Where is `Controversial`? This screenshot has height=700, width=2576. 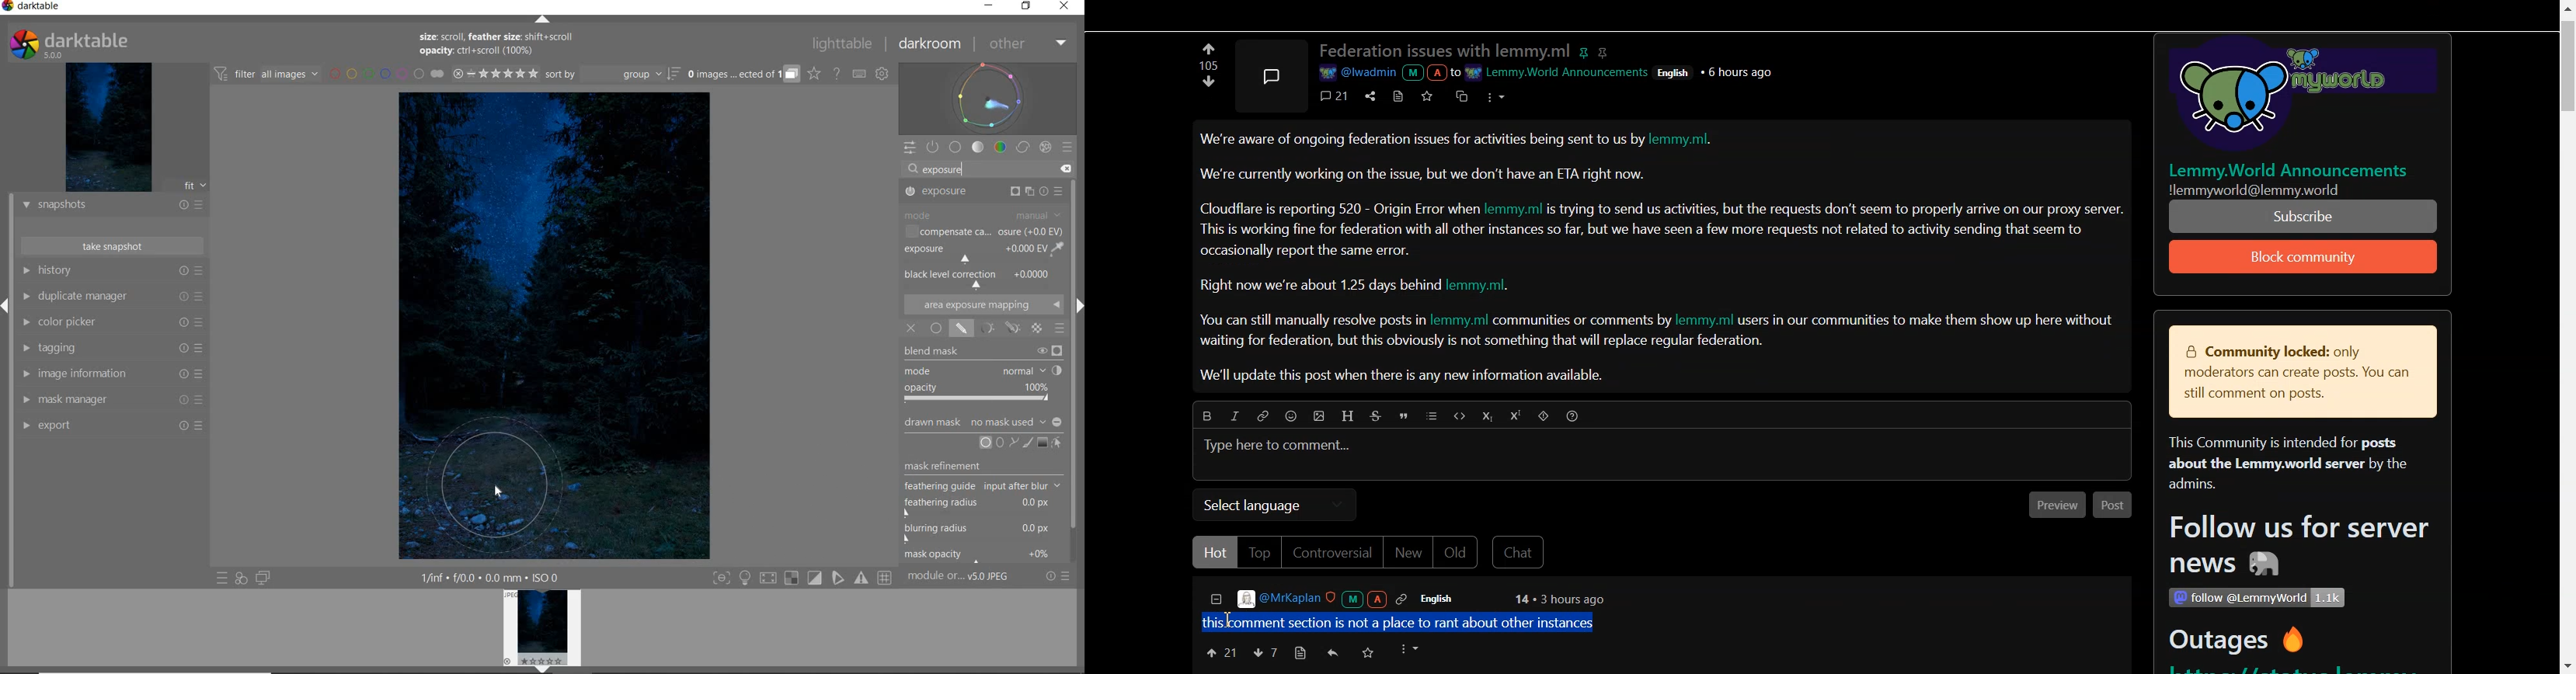 Controversial is located at coordinates (1332, 553).